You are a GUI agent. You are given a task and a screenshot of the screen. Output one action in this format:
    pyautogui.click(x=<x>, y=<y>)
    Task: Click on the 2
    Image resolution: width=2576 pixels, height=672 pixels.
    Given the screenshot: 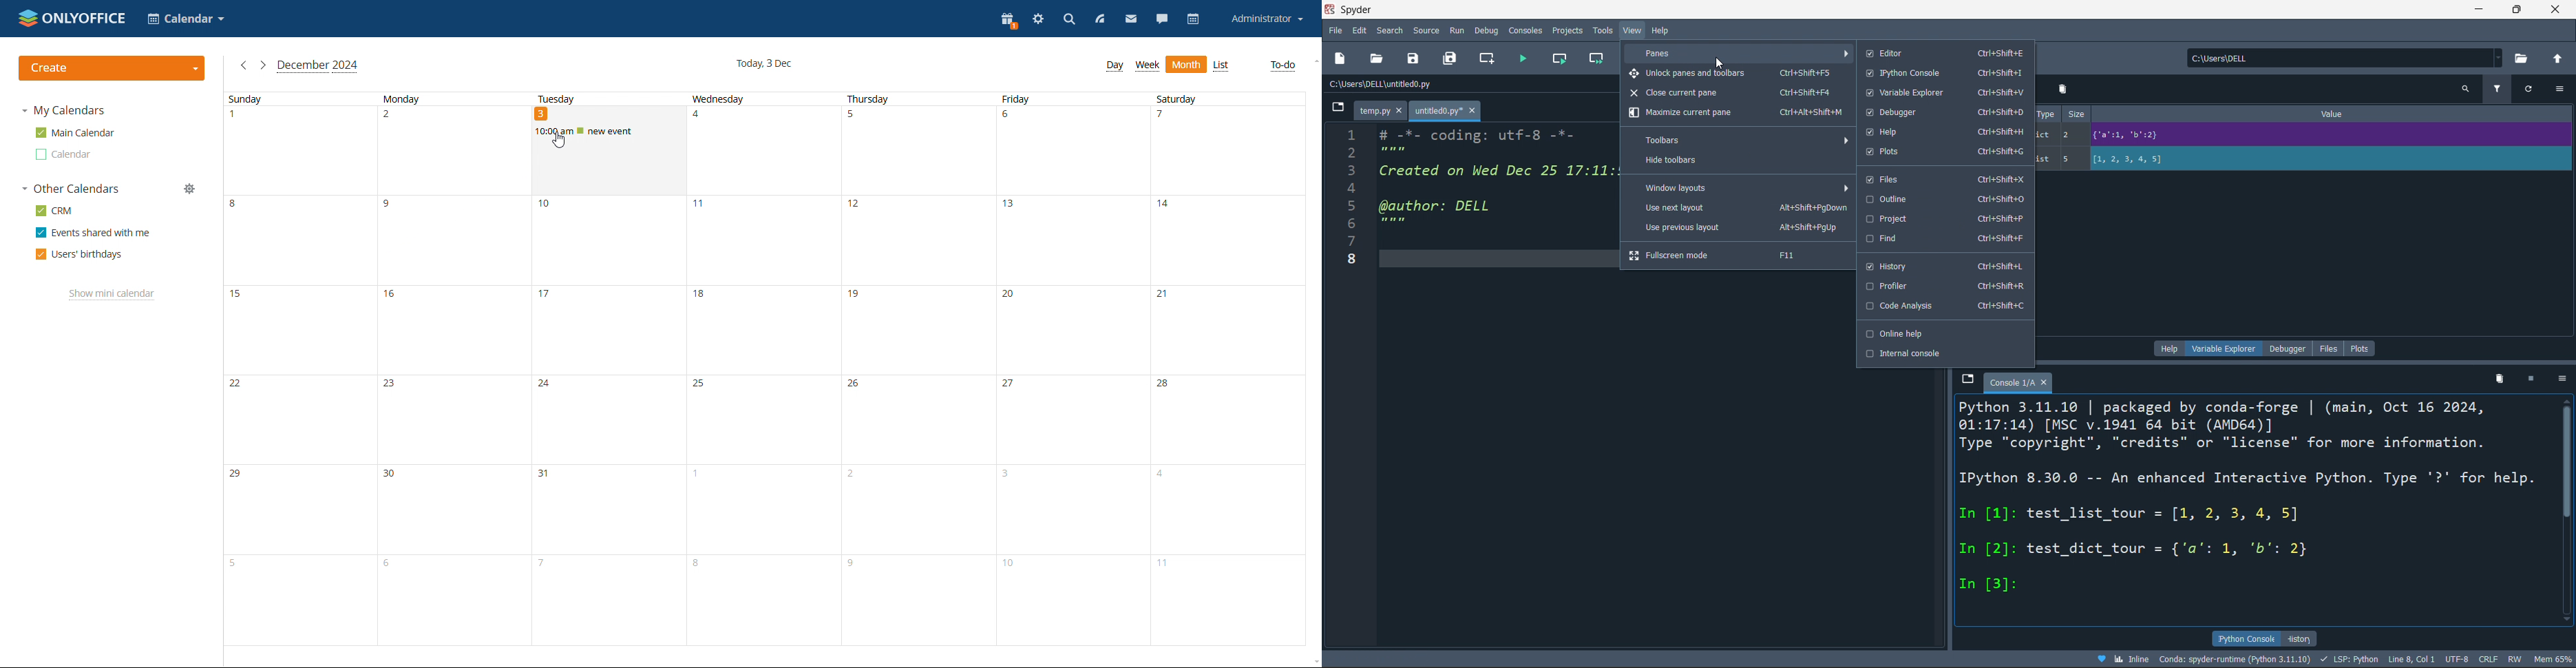 What is the action you would take?
    pyautogui.click(x=917, y=509)
    